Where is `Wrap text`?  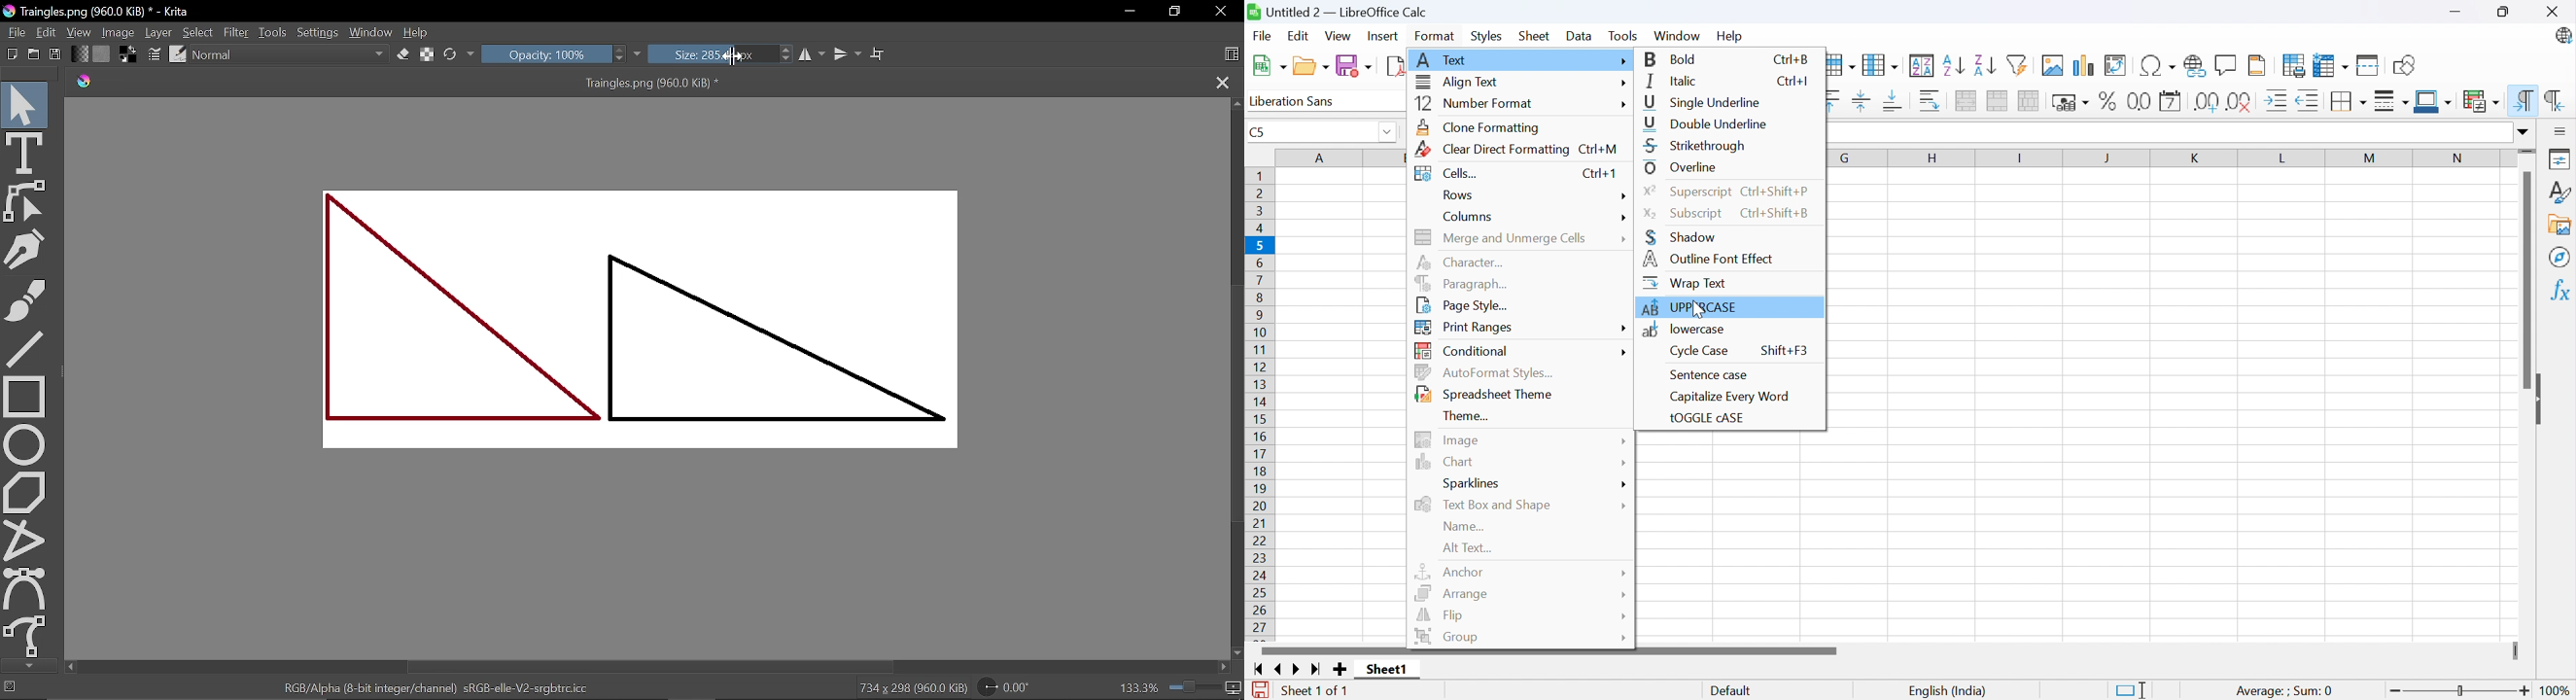 Wrap text is located at coordinates (1930, 101).